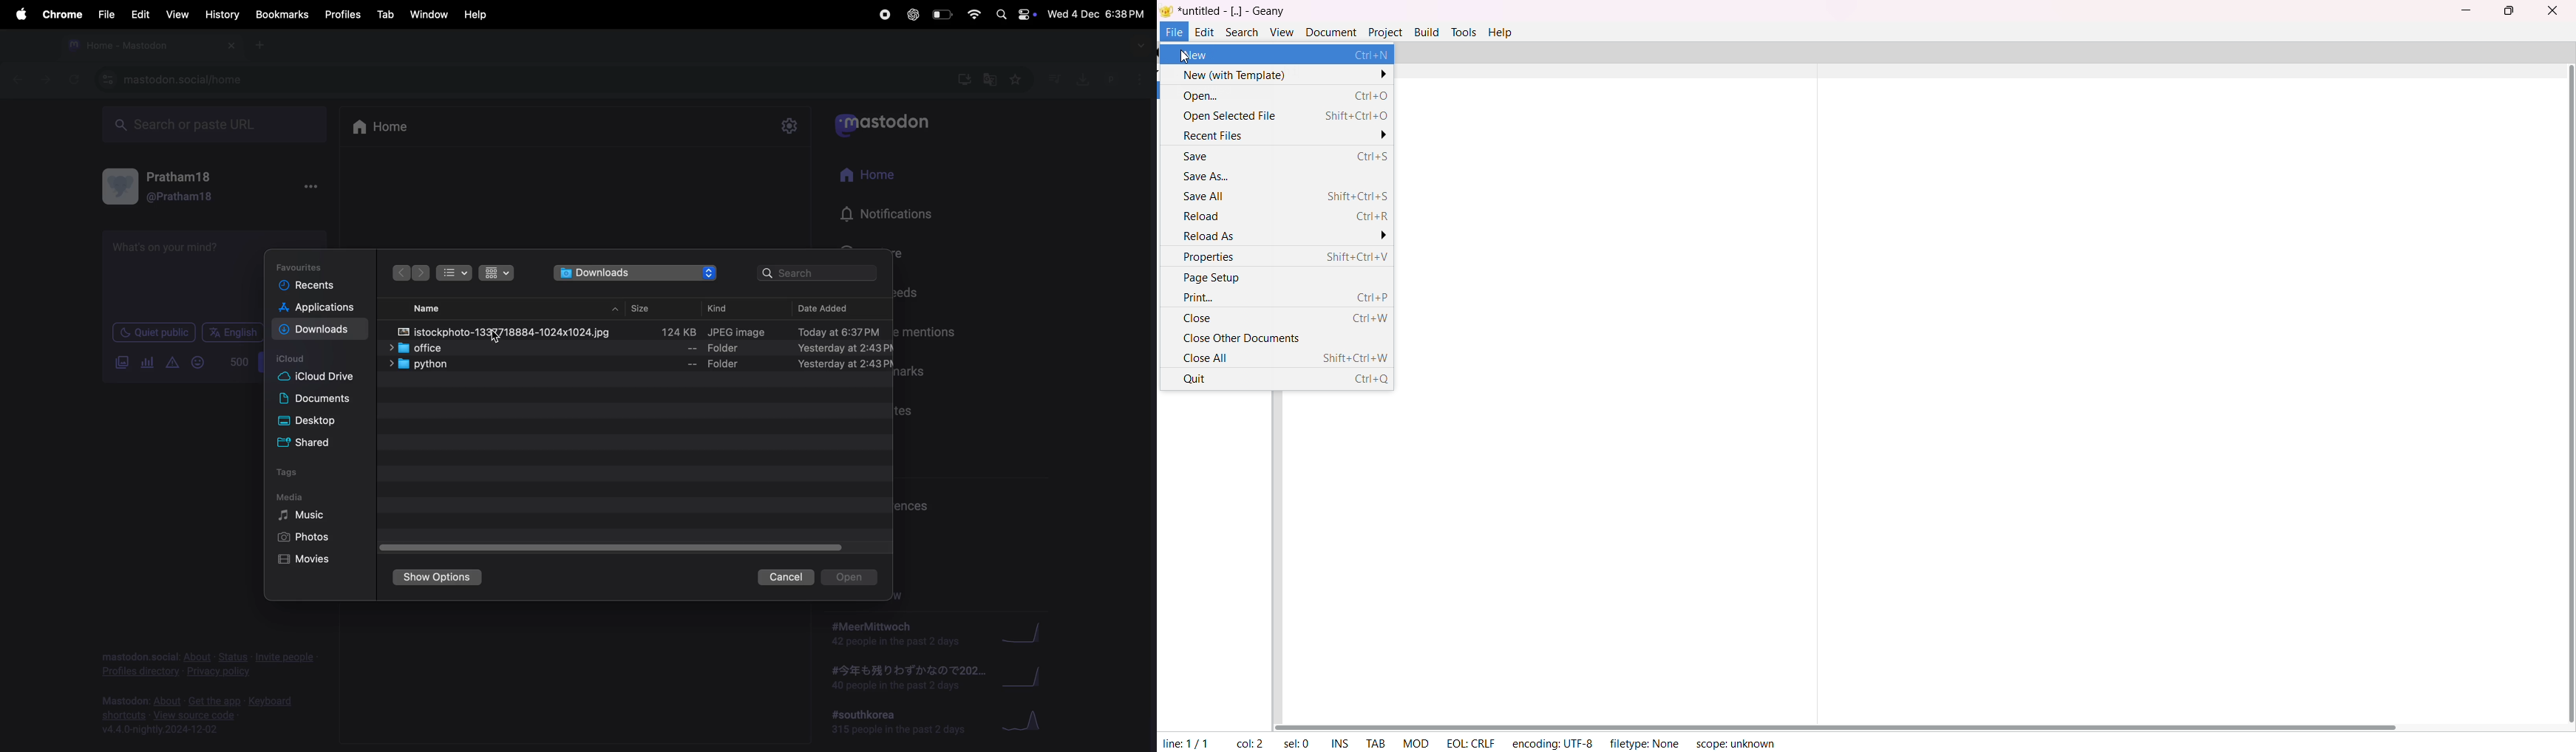  Describe the element at coordinates (431, 13) in the screenshot. I see `window` at that location.